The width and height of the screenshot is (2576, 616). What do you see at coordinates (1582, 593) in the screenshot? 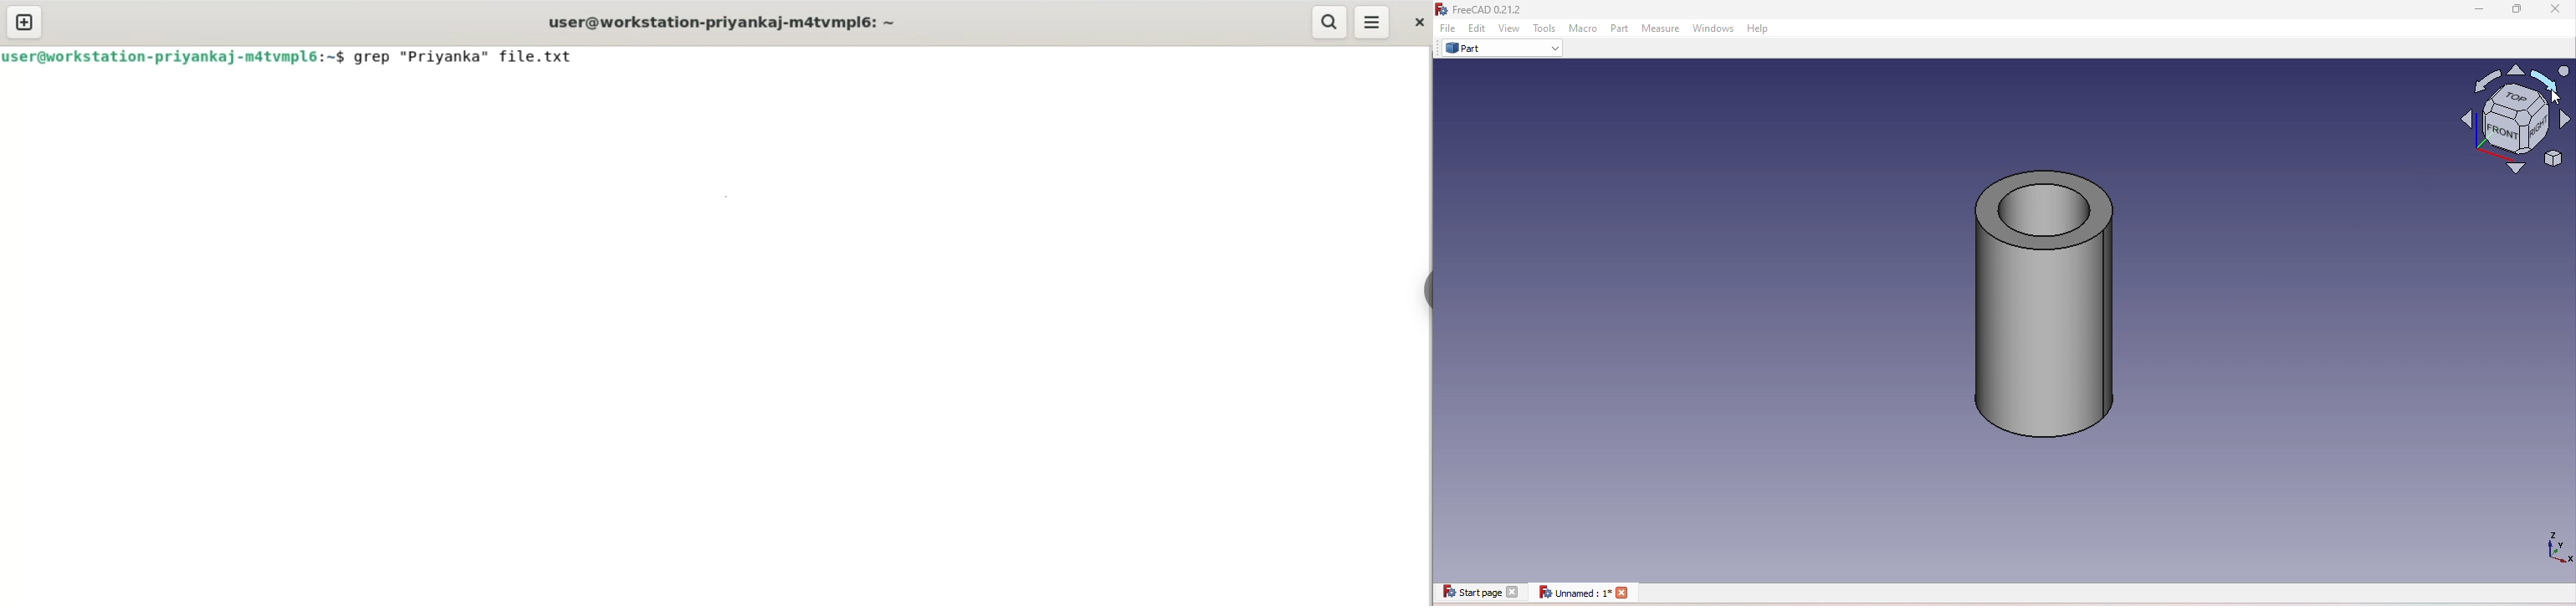
I see `Unnamed document` at bounding box center [1582, 593].